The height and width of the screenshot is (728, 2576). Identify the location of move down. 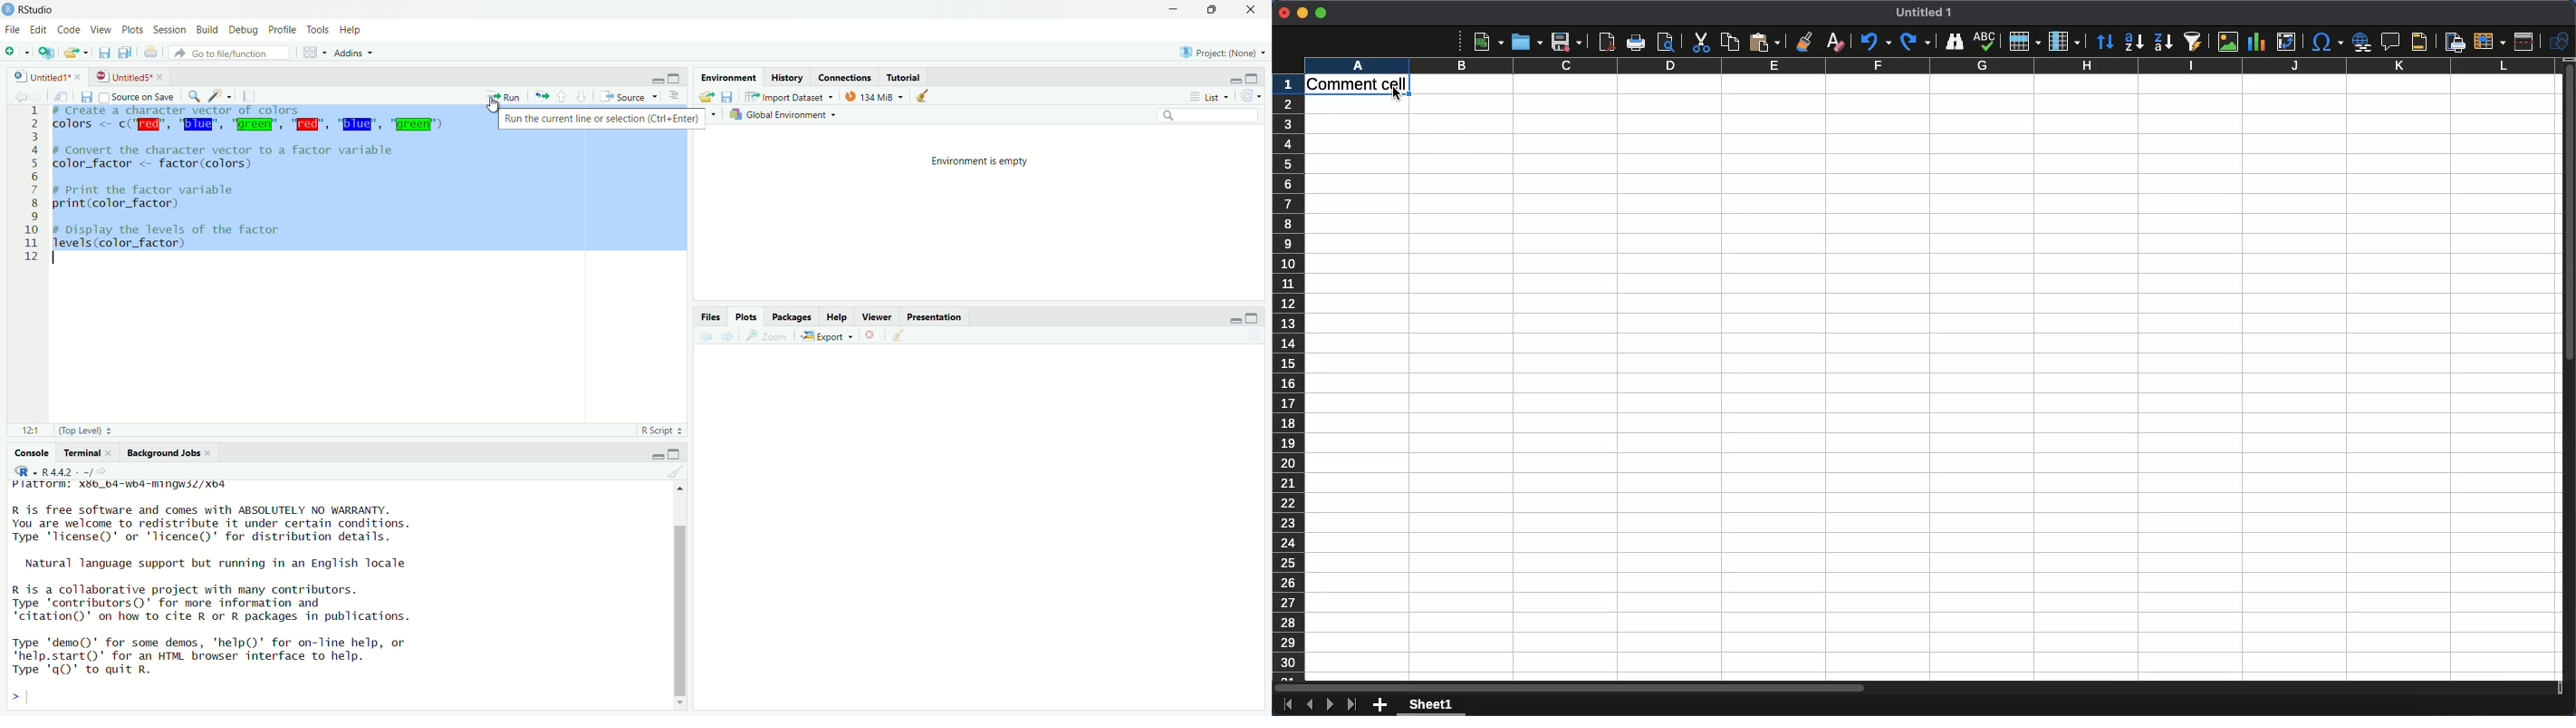
(683, 707).